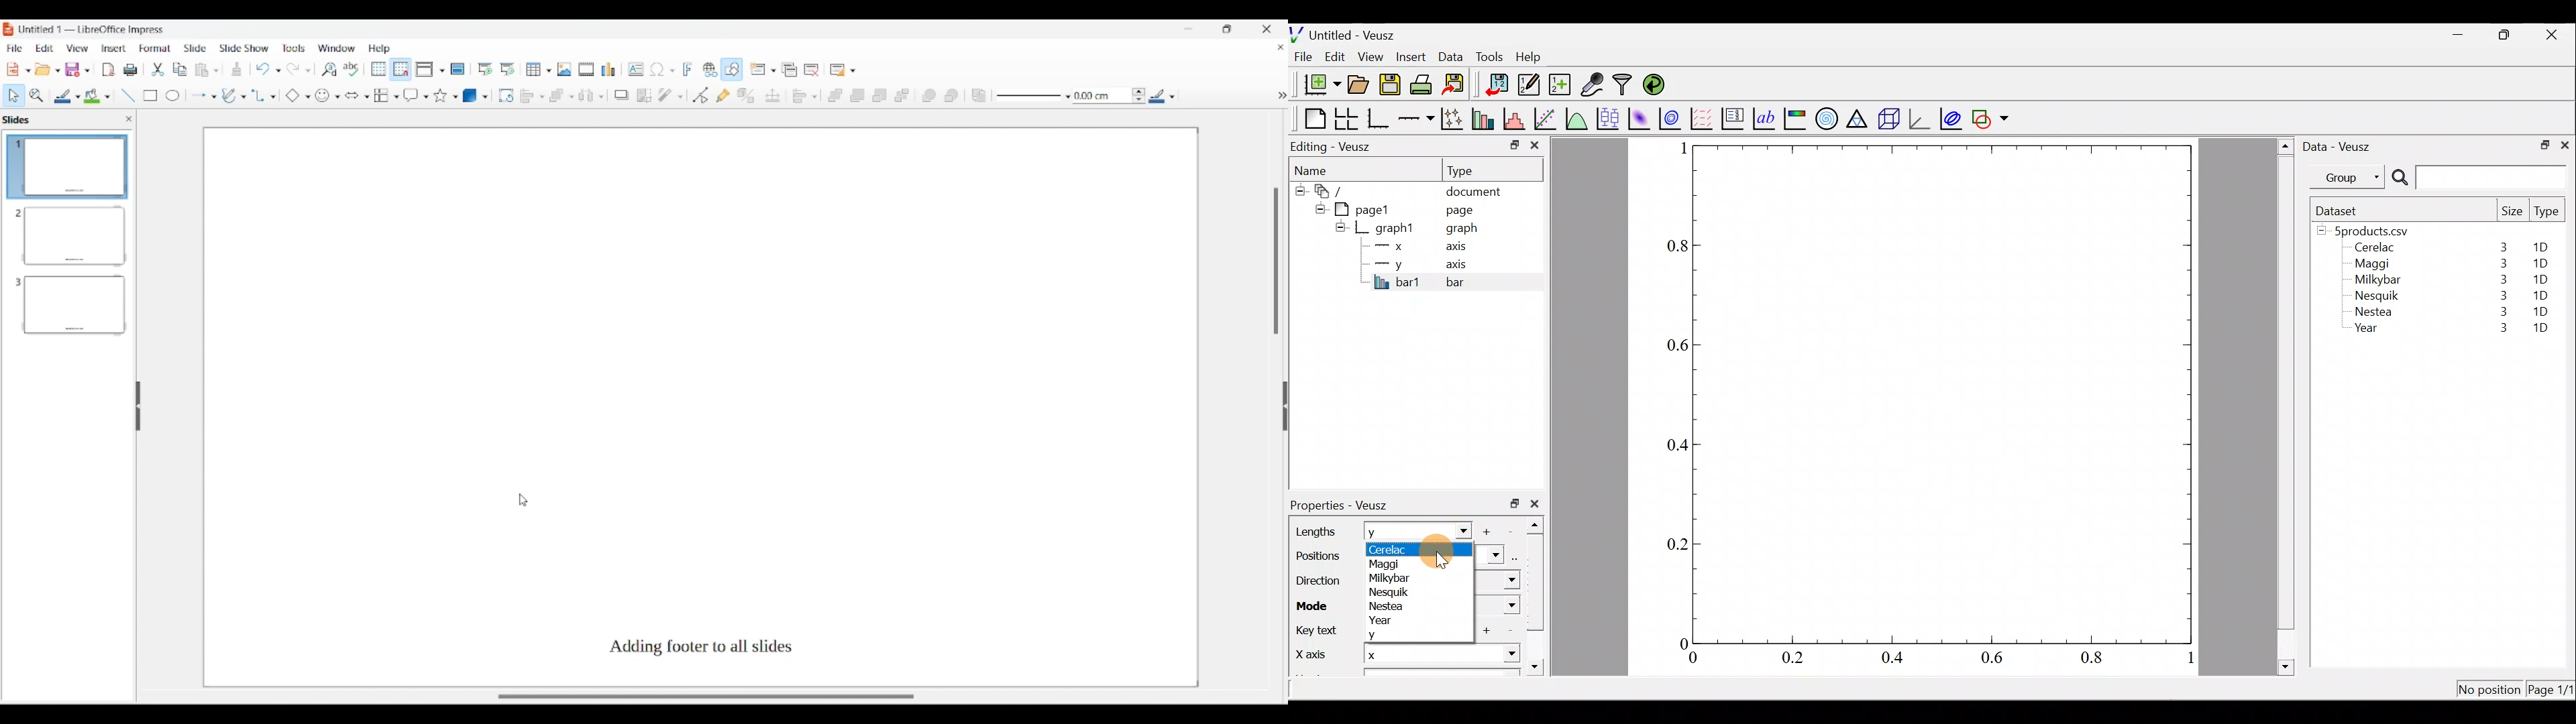  I want to click on 3D object options, so click(475, 96).